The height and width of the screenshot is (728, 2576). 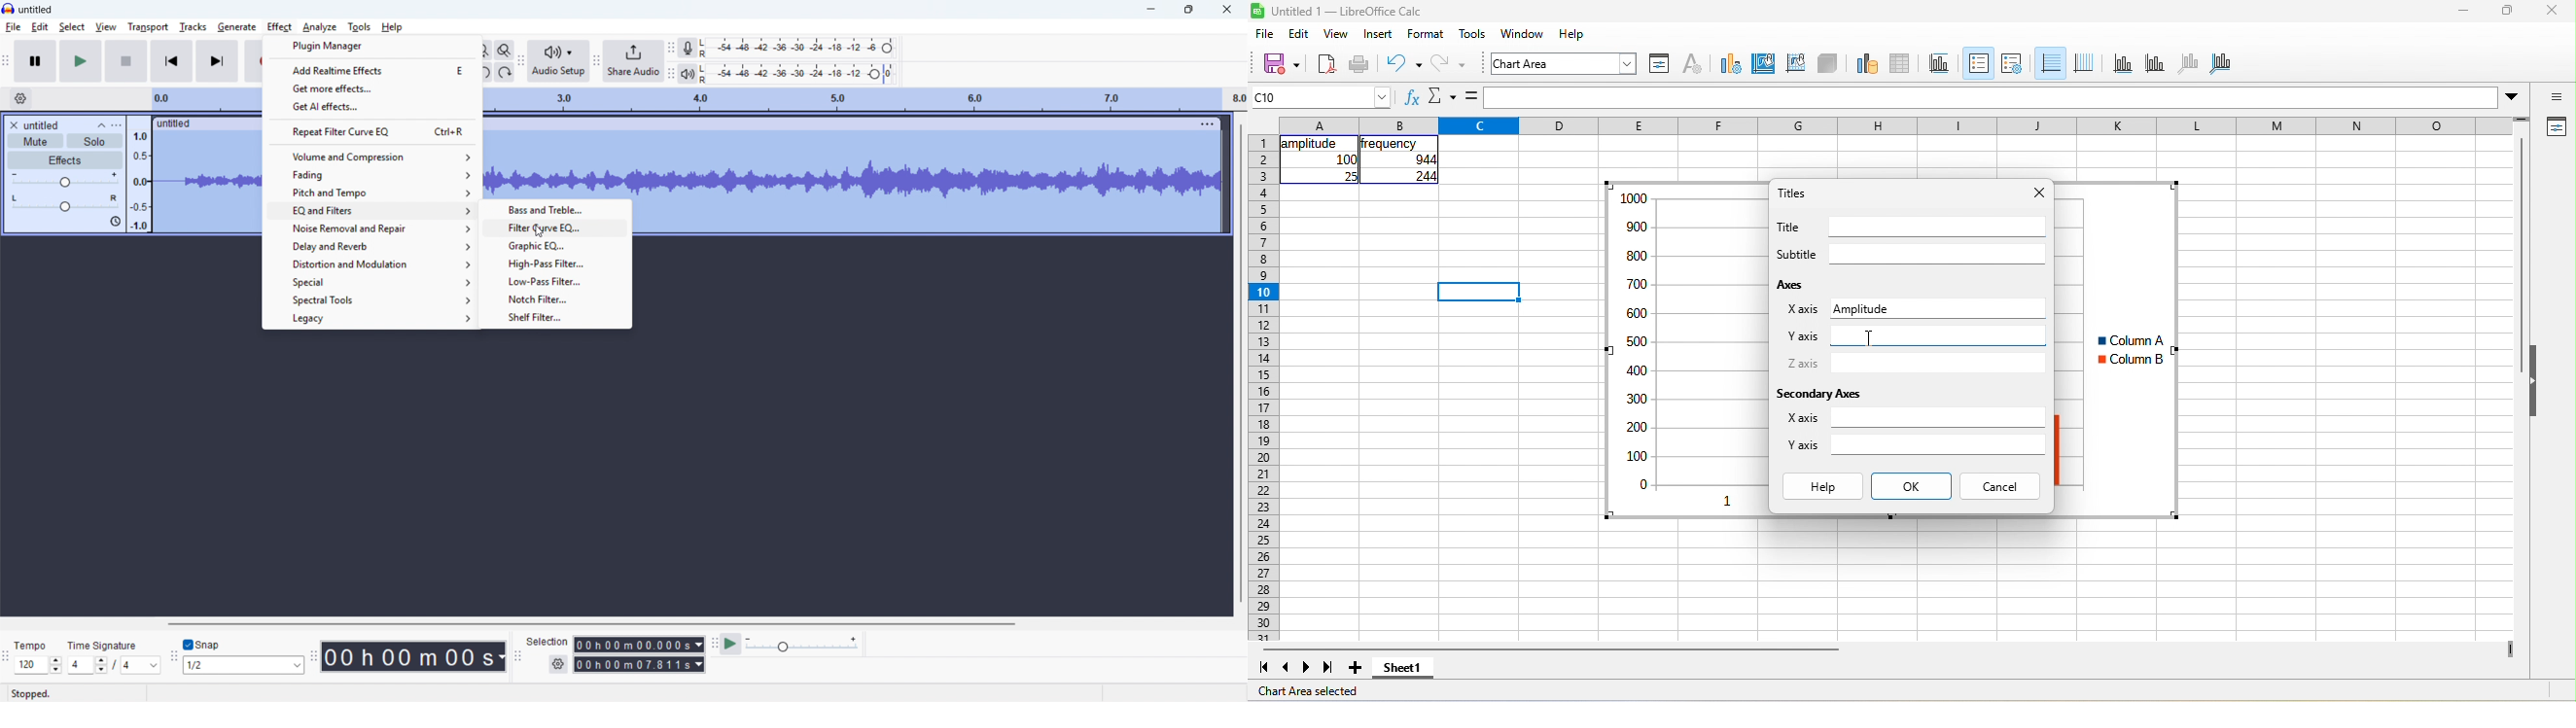 What do you see at coordinates (553, 317) in the screenshot?
I see `Shelf filter` at bounding box center [553, 317].